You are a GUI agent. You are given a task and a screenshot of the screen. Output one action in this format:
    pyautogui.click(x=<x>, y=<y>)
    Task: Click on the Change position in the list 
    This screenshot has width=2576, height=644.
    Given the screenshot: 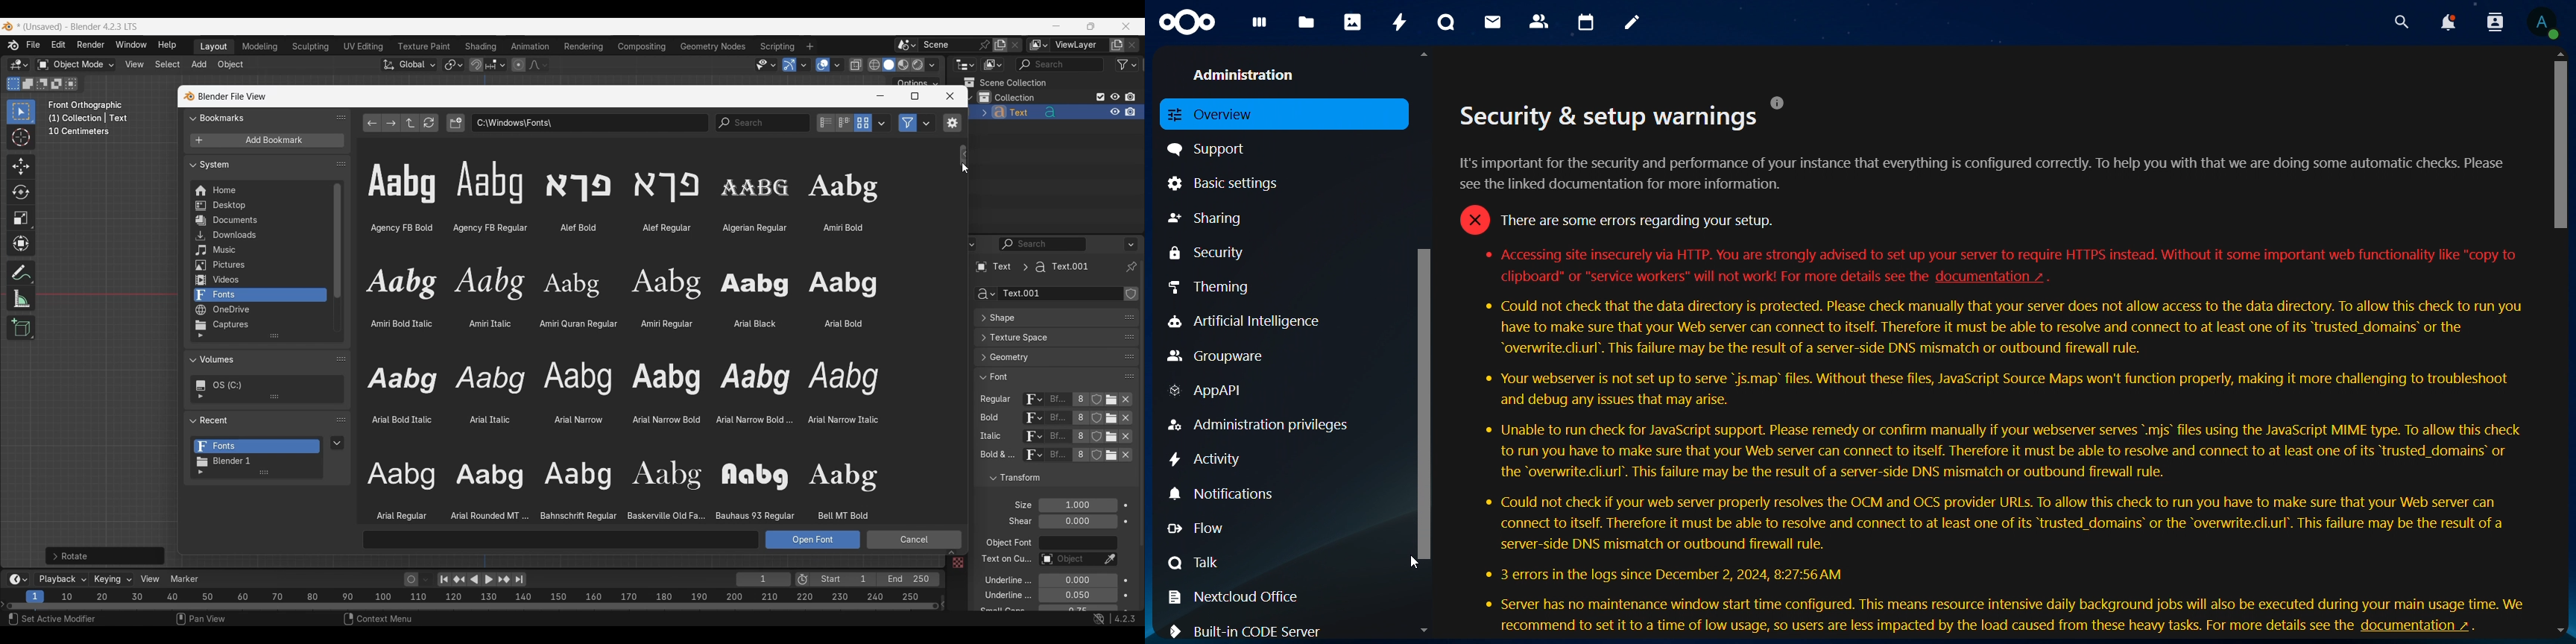 What is the action you would take?
    pyautogui.click(x=1129, y=374)
    